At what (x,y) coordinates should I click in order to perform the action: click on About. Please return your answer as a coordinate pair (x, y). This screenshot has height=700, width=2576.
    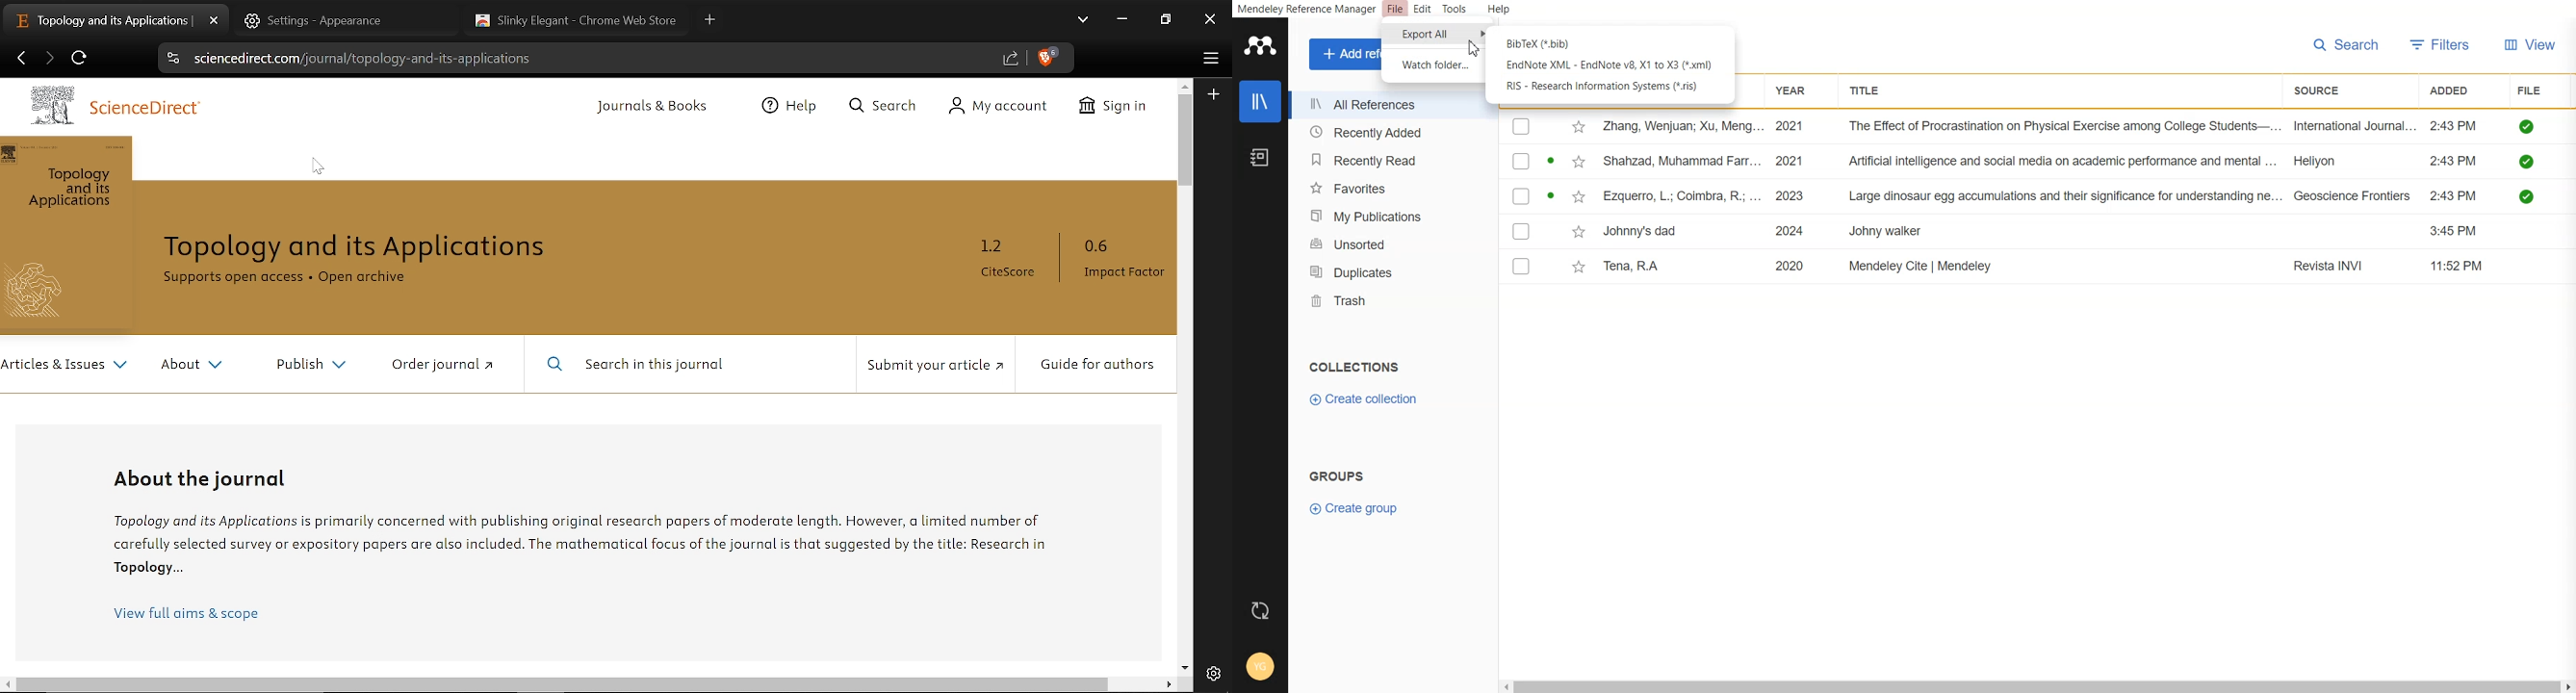
    Looking at the image, I should click on (190, 369).